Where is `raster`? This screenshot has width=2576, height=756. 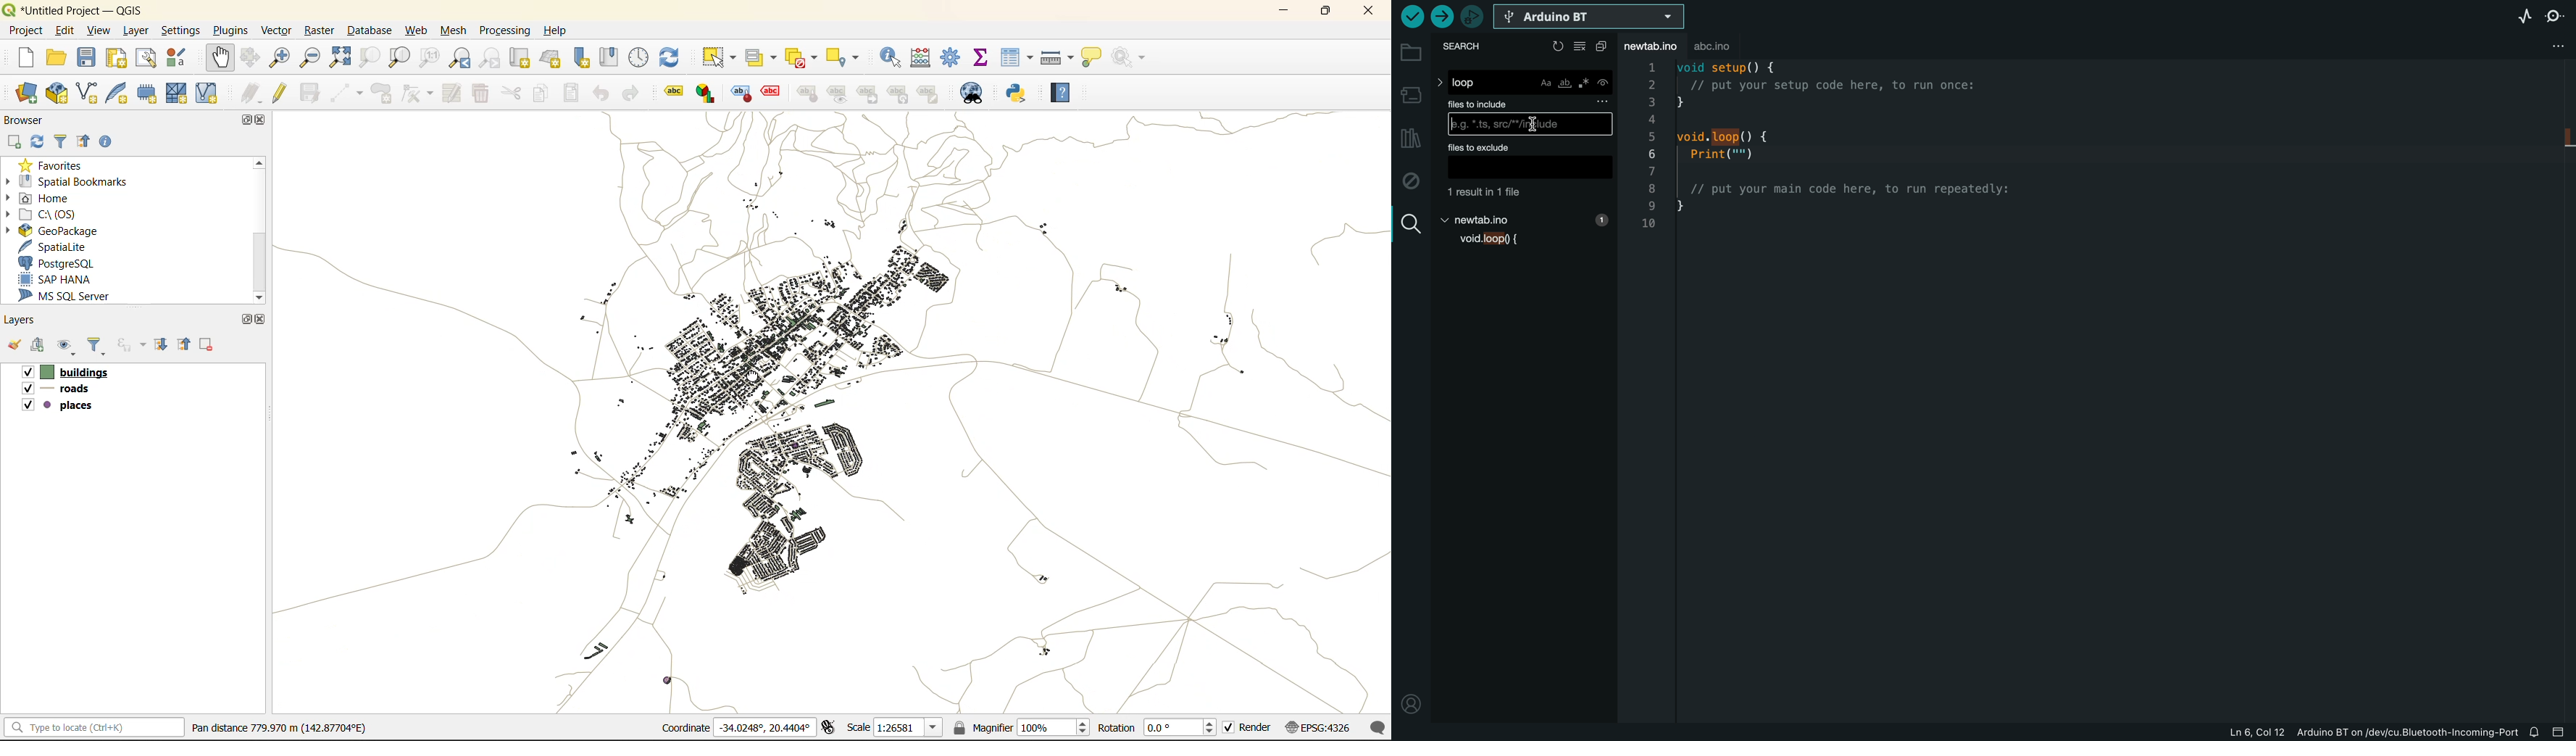
raster is located at coordinates (320, 30).